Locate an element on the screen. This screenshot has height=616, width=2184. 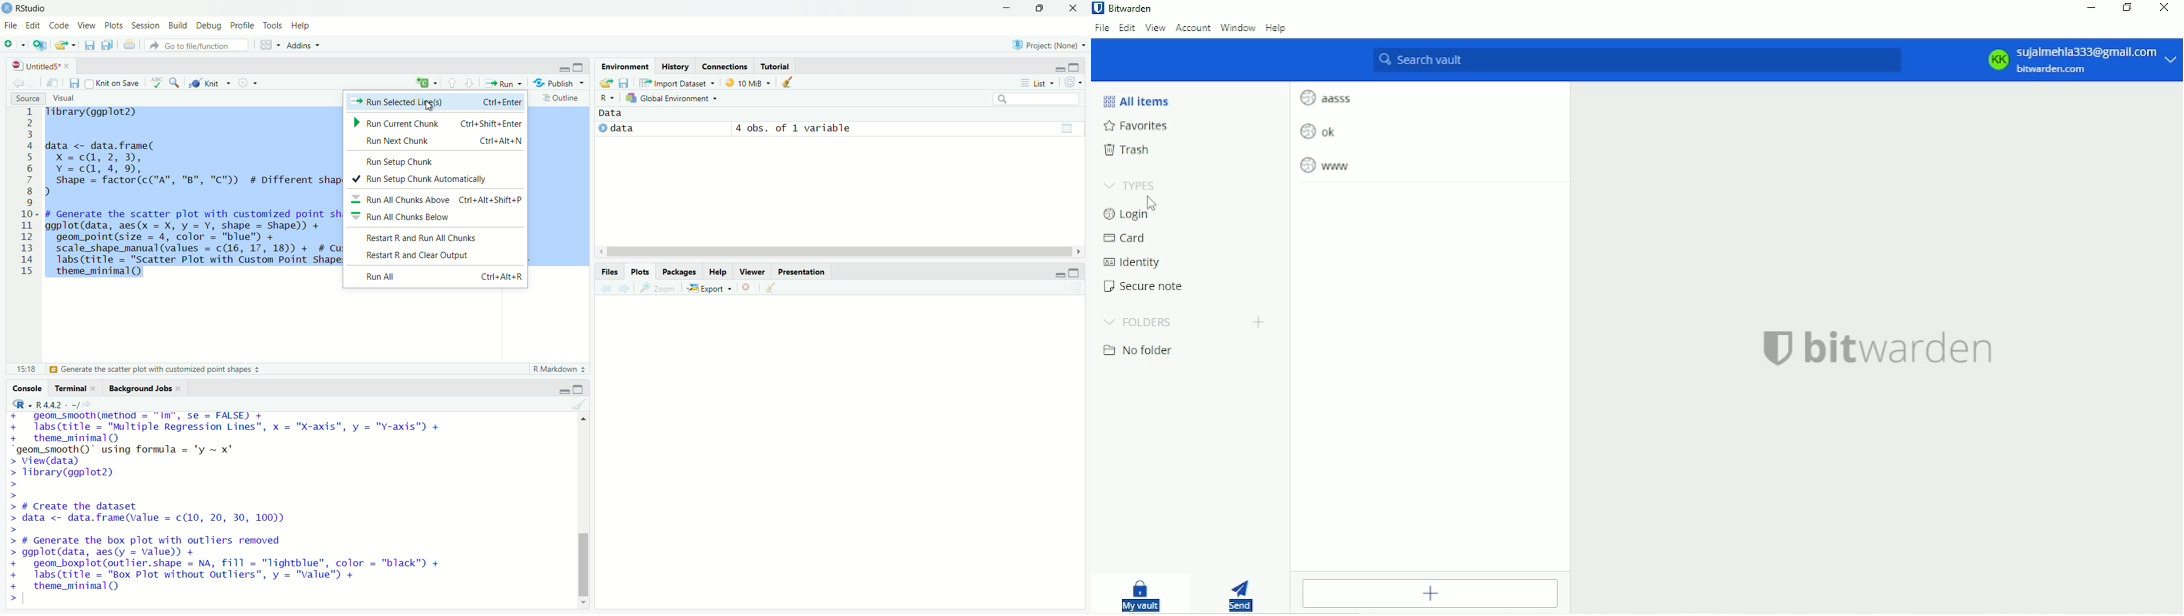
insert a new code/chunk is located at coordinates (428, 82).